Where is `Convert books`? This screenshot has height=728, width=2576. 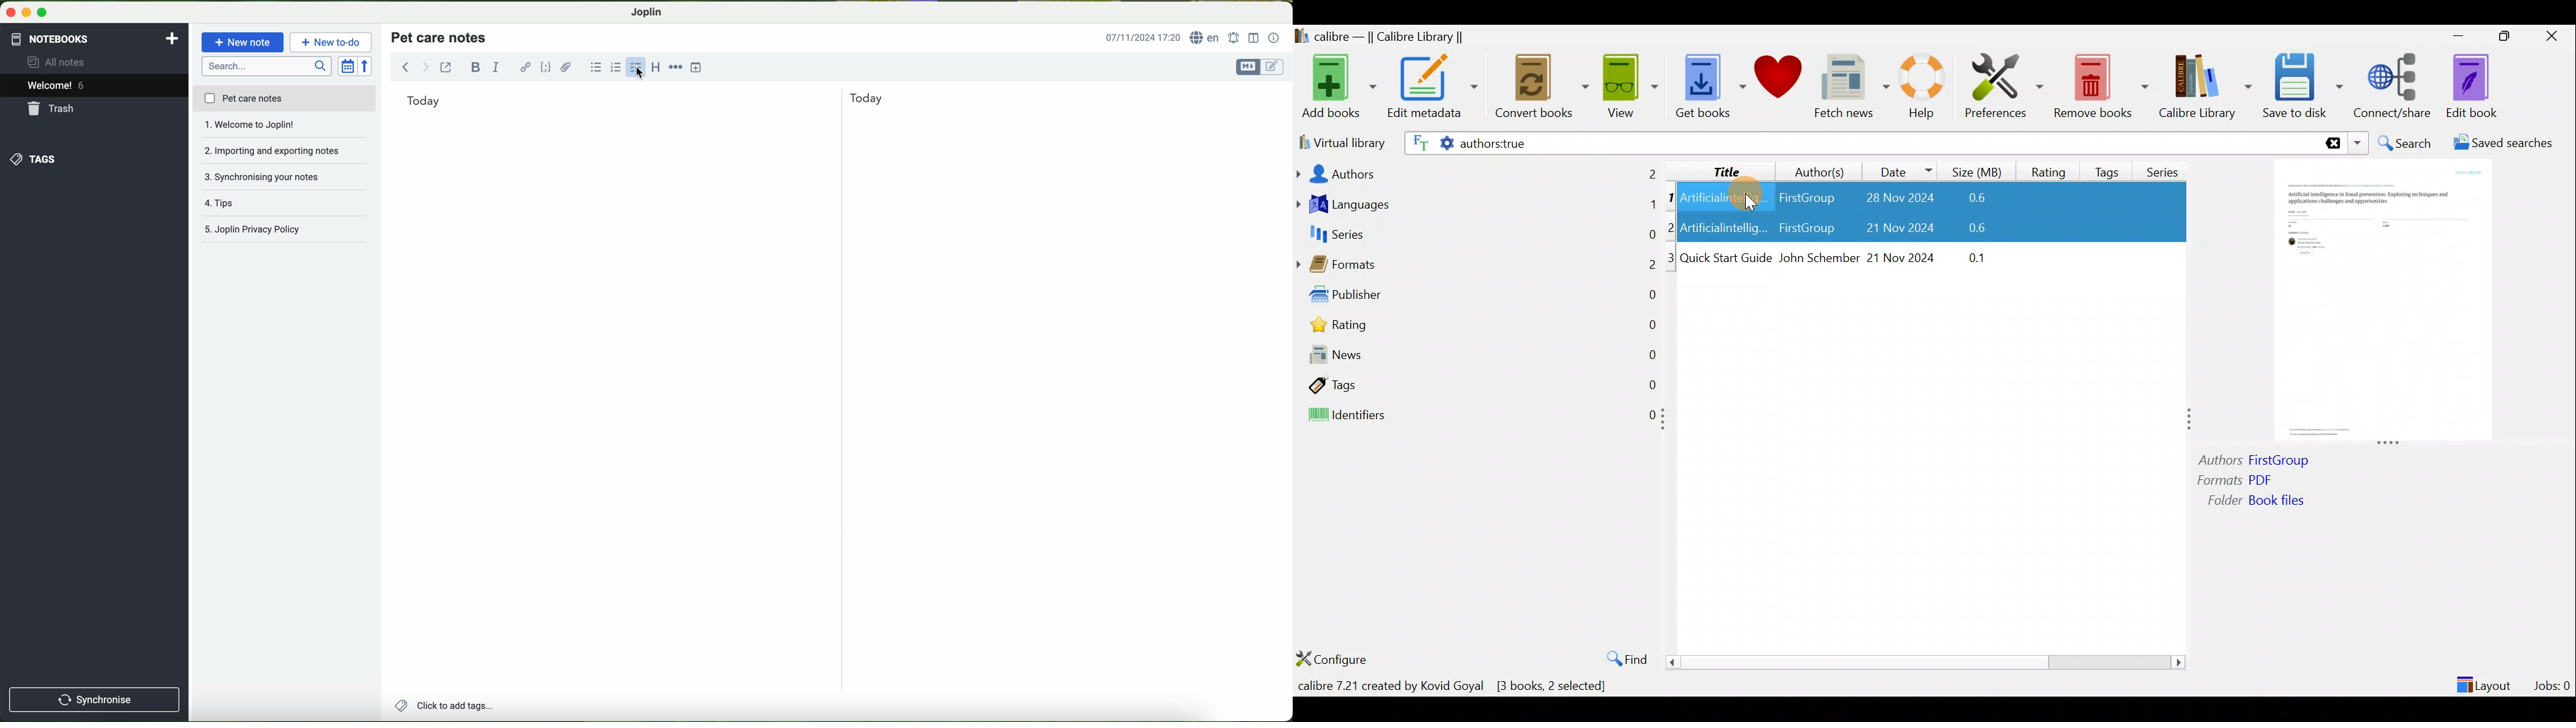
Convert books is located at coordinates (1542, 87).